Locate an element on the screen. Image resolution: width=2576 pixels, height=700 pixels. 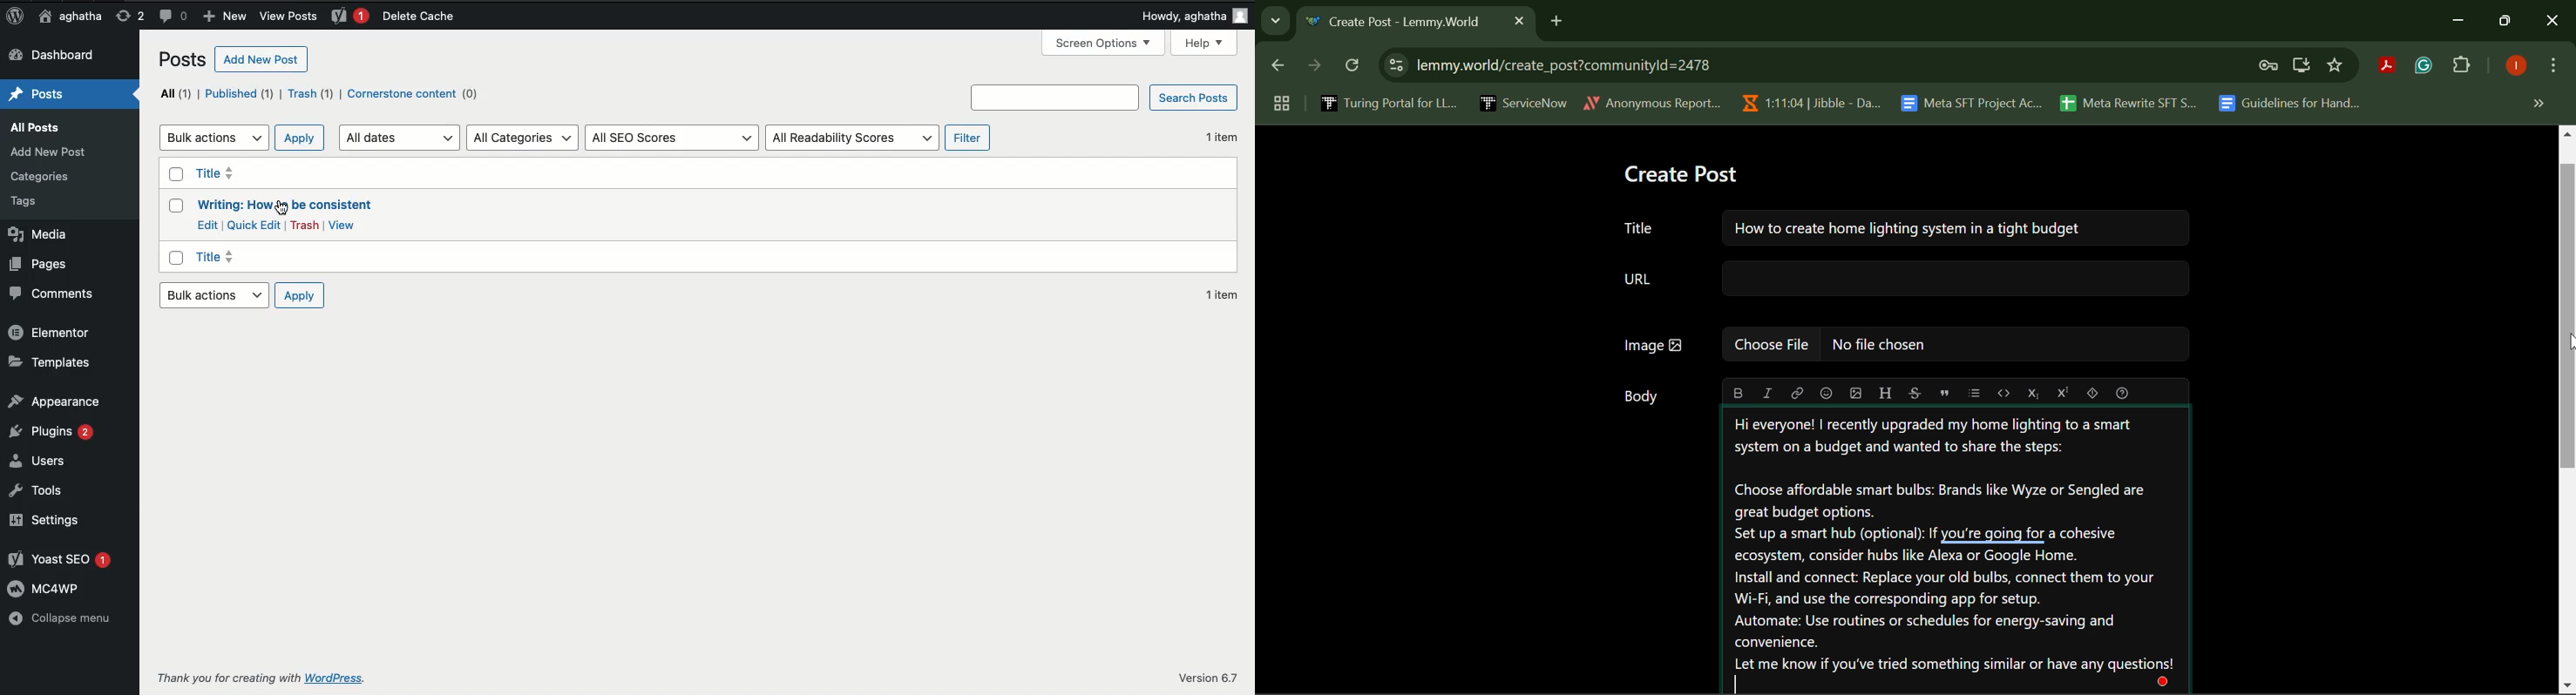
Return is located at coordinates (130, 18).